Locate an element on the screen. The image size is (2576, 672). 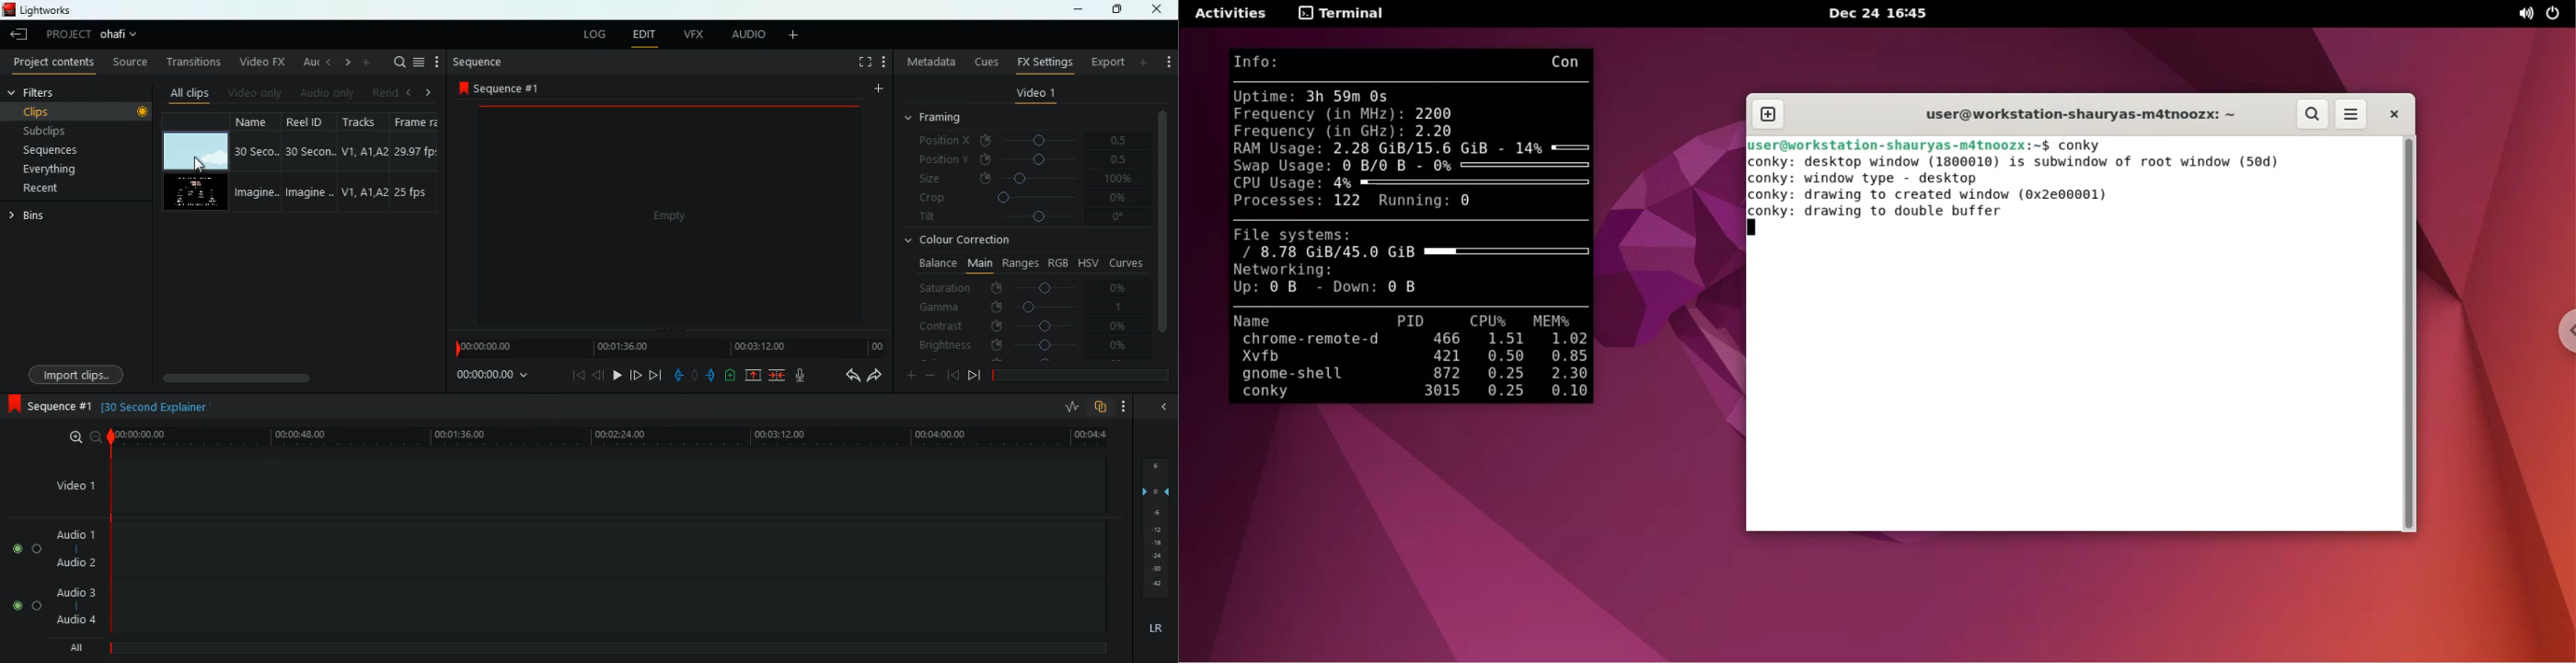
add is located at coordinates (1168, 61).